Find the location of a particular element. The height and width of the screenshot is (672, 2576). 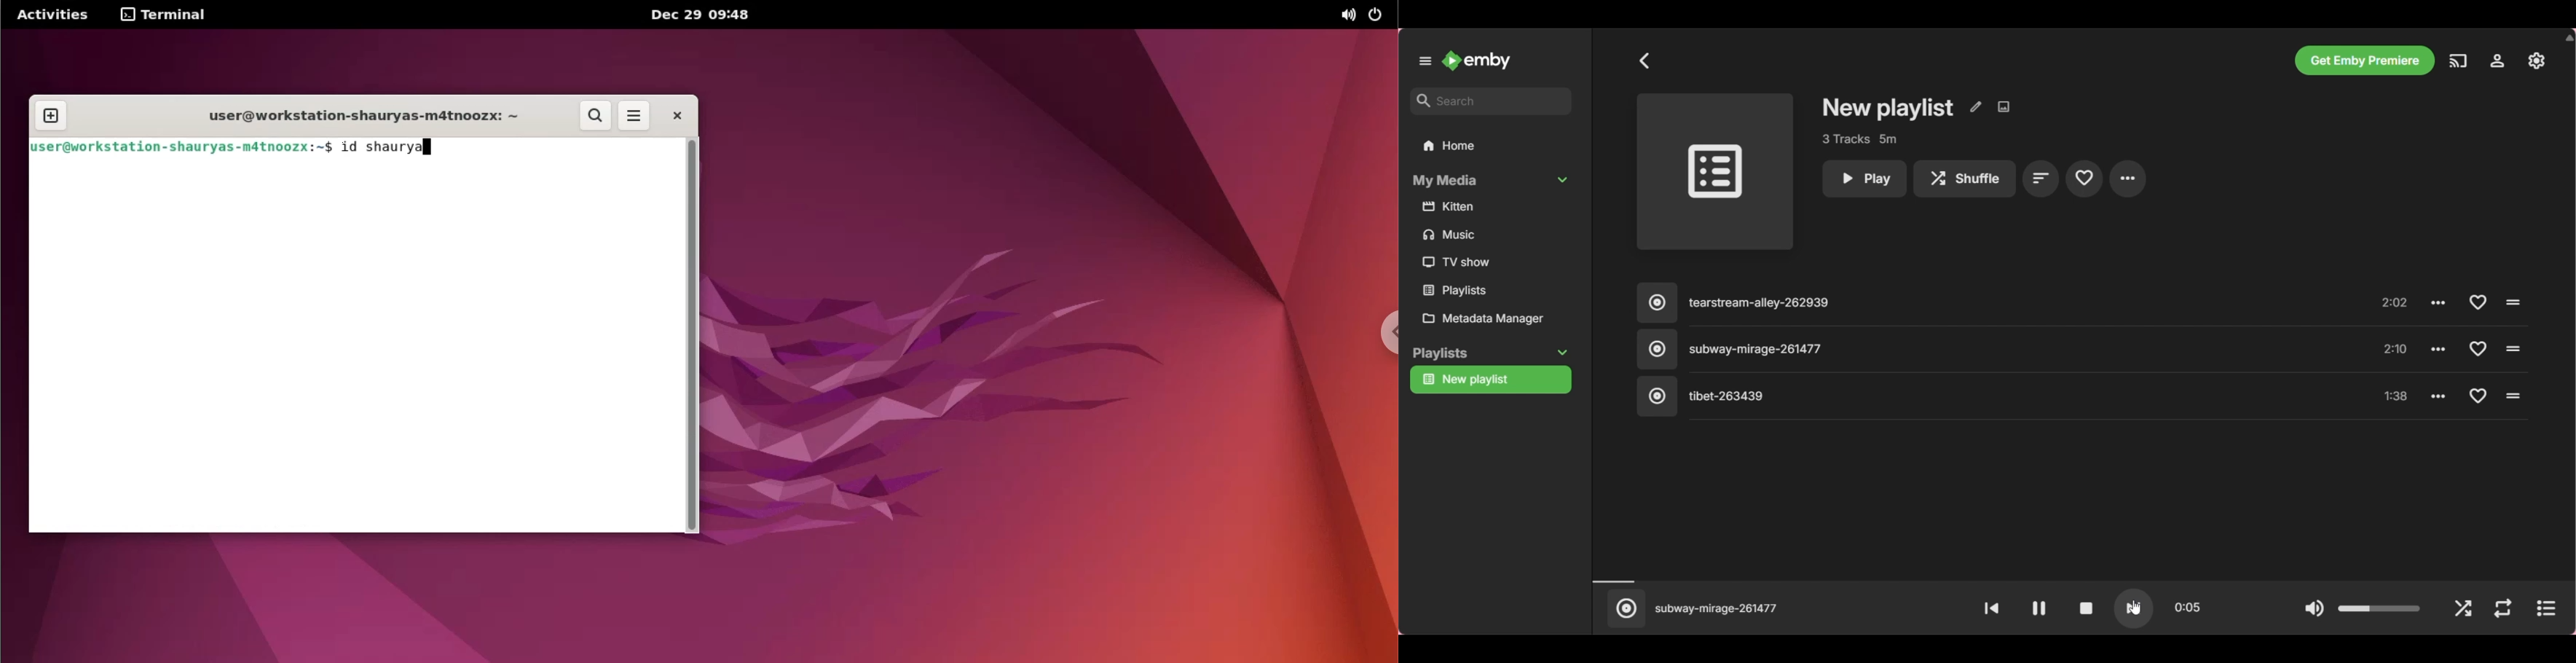

options is located at coordinates (2438, 397).